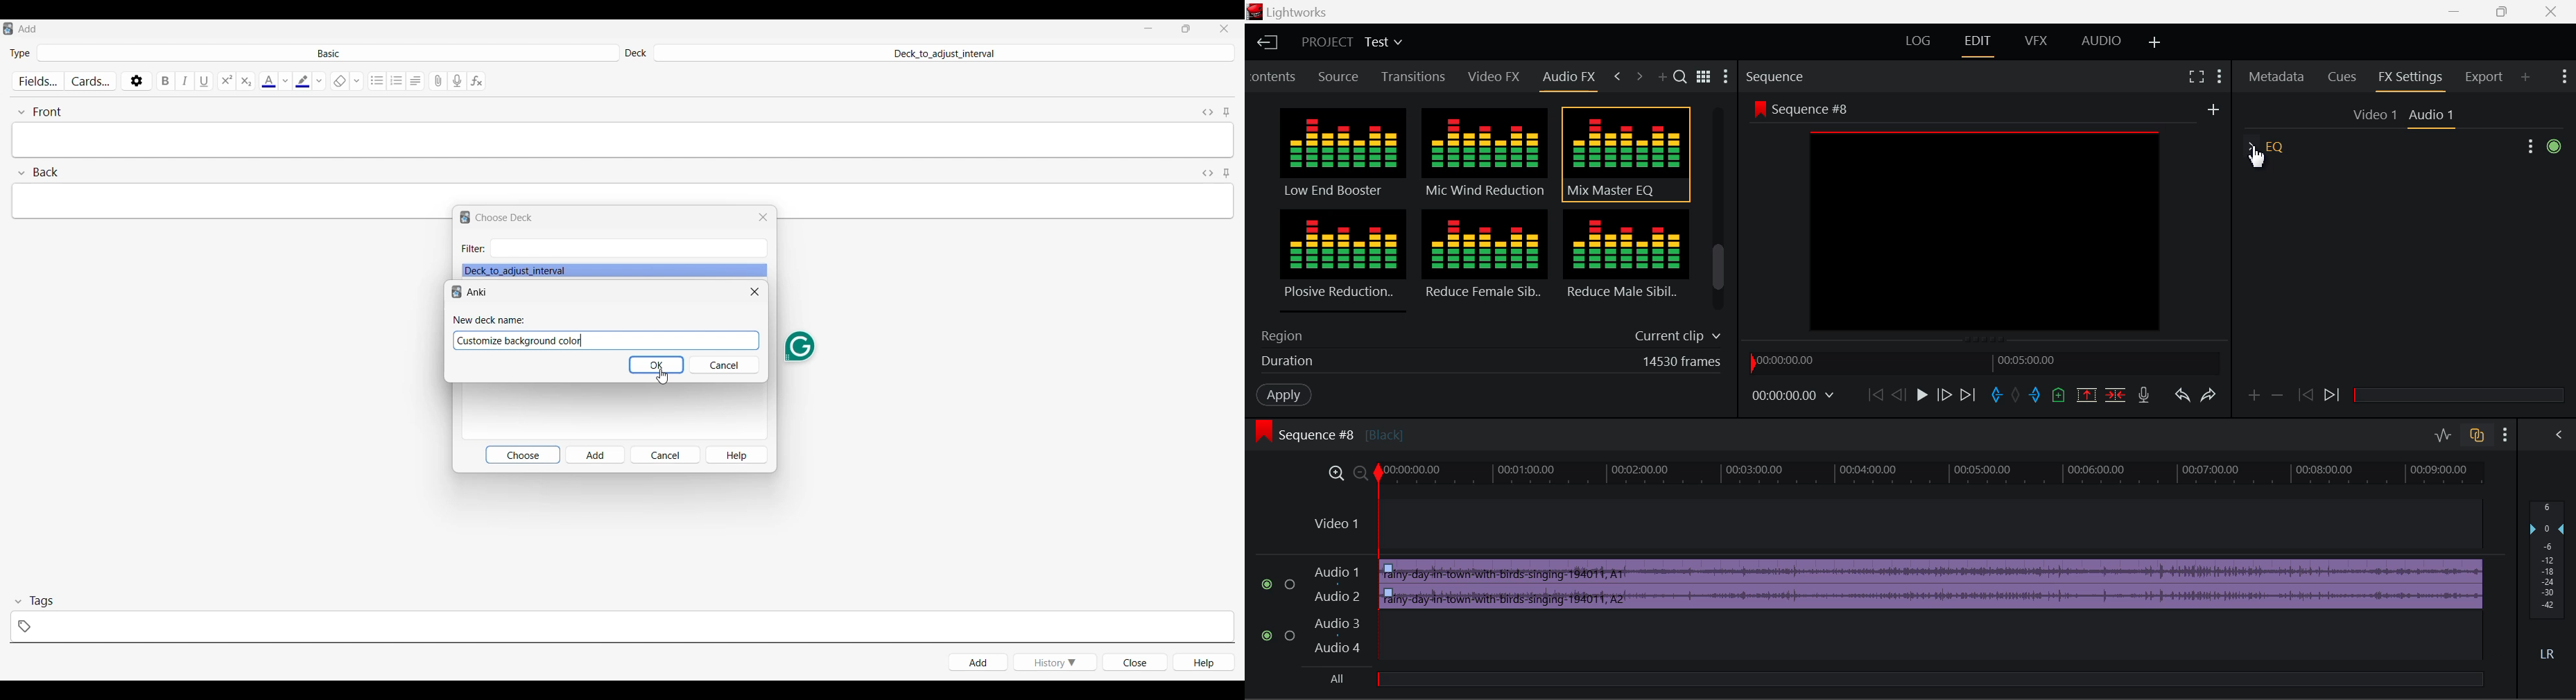  I want to click on Duration, so click(1487, 364).